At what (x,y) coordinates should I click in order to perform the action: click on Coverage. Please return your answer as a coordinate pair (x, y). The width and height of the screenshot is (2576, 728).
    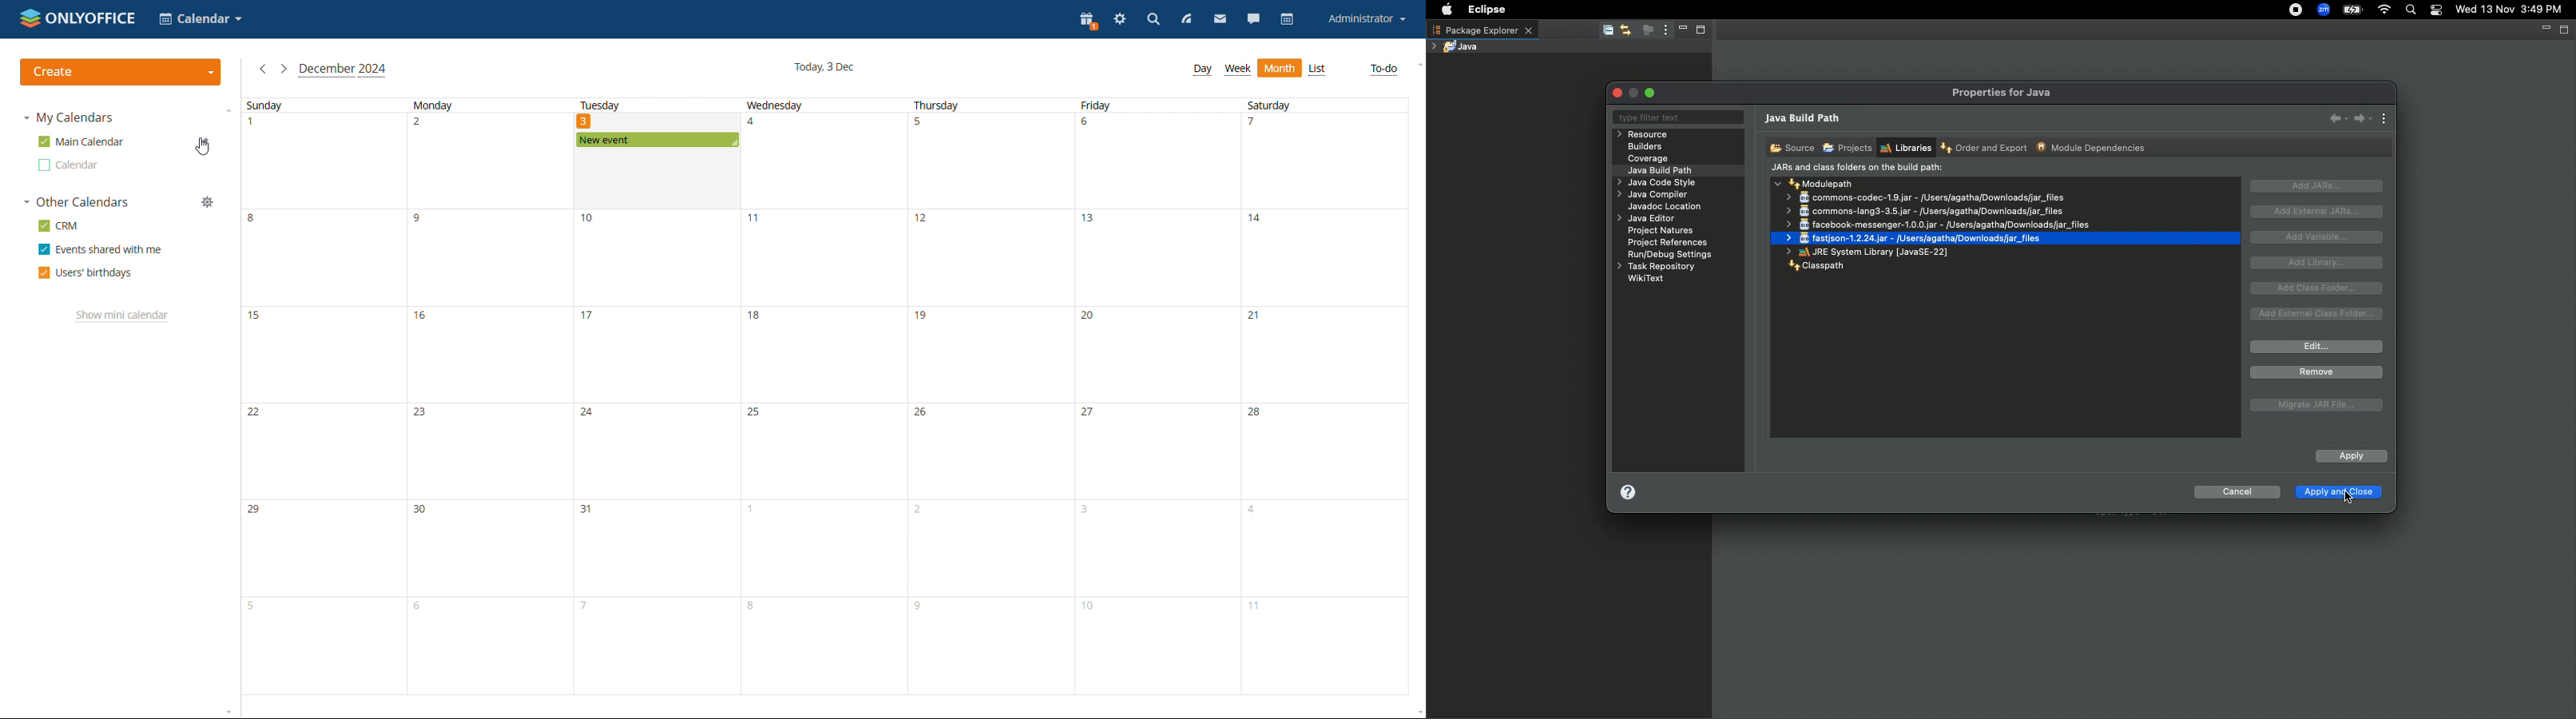
    Looking at the image, I should click on (1649, 159).